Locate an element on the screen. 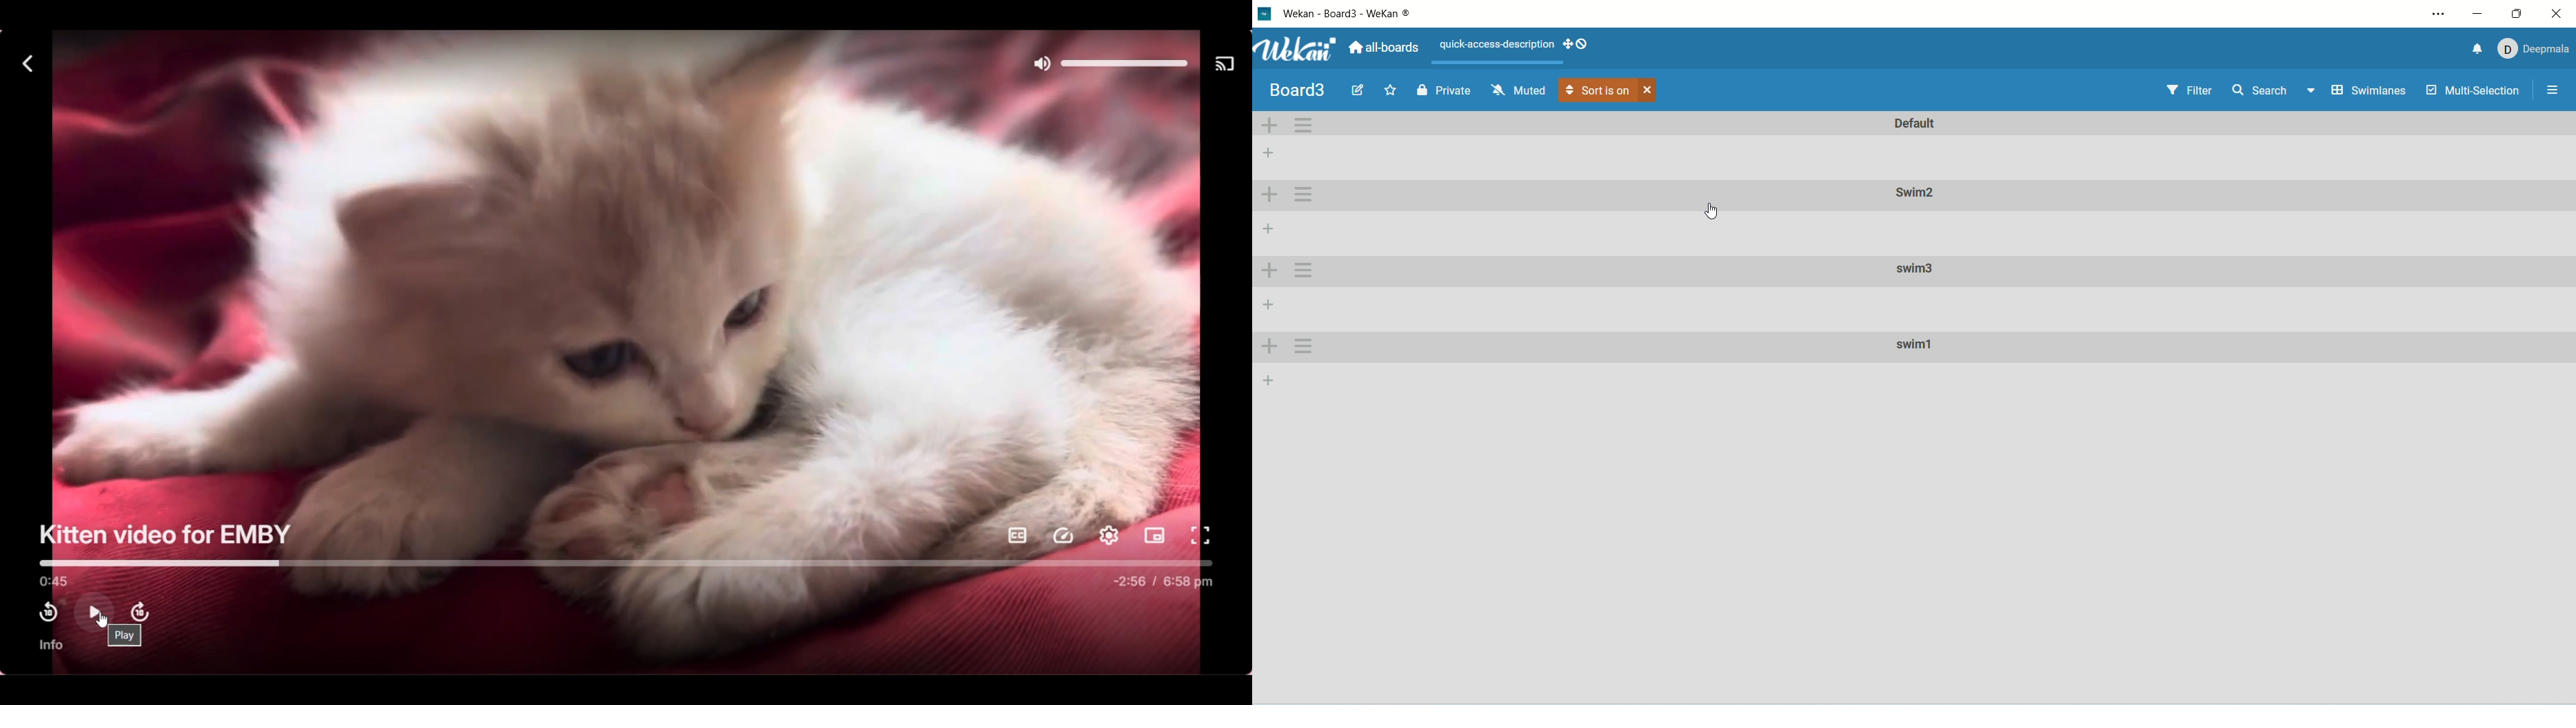  account is located at coordinates (2532, 48).